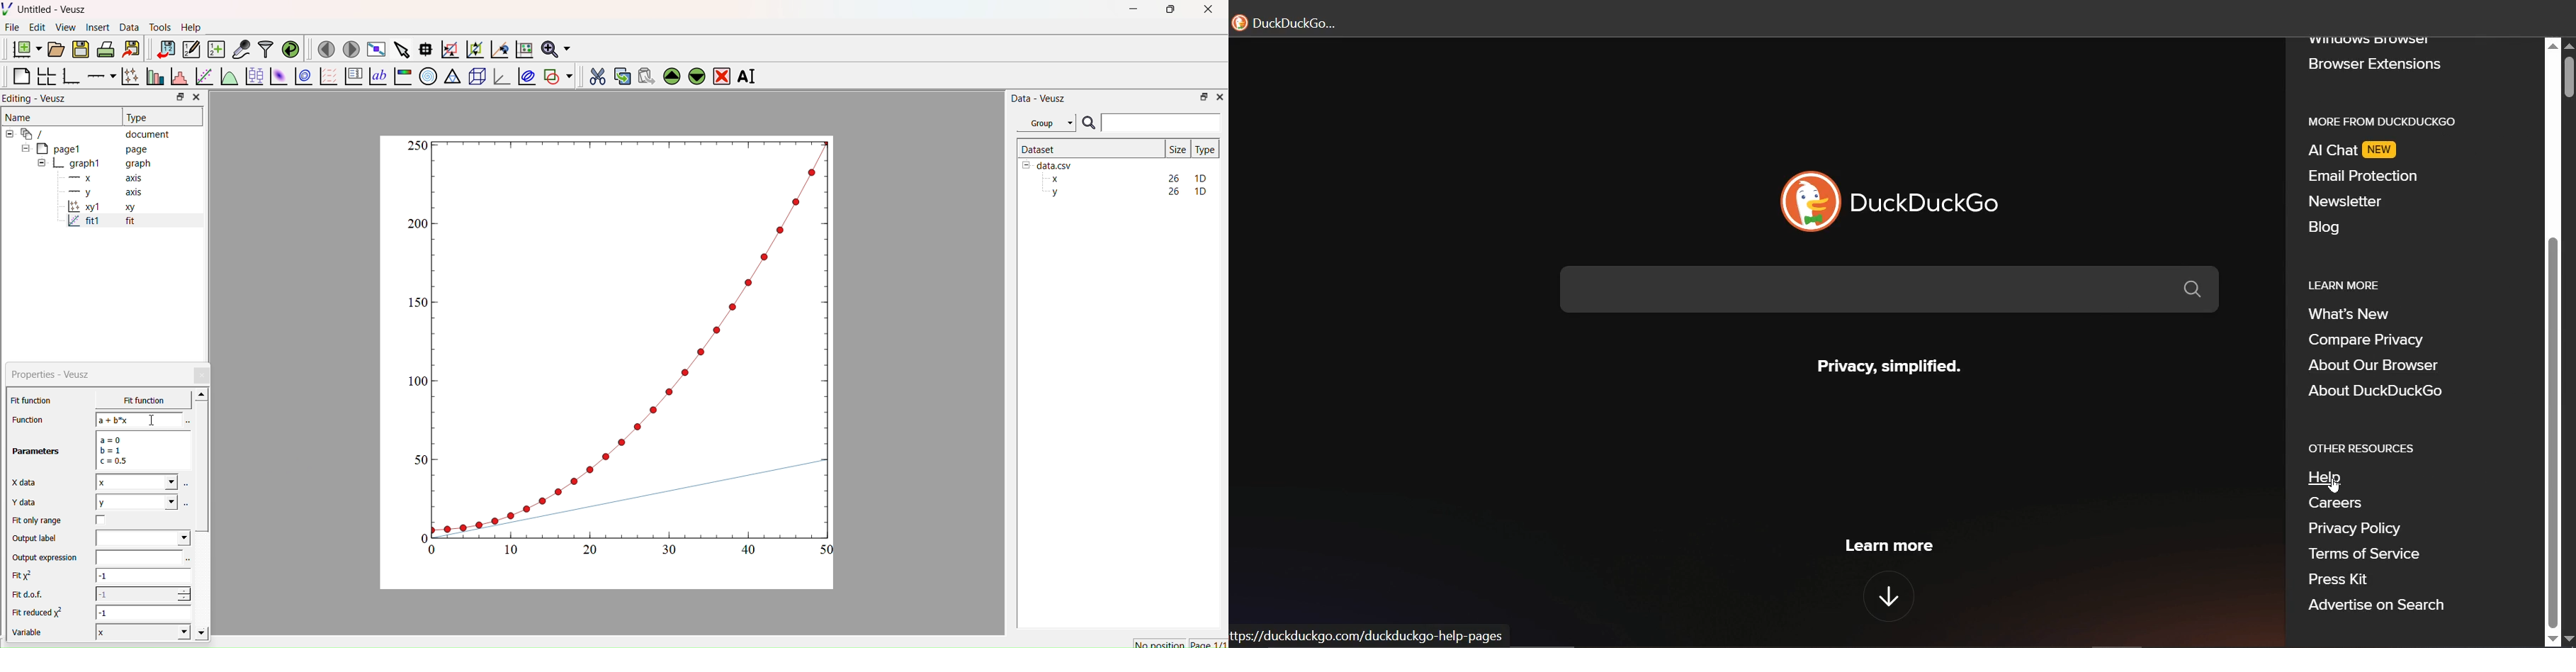  Describe the element at coordinates (129, 76) in the screenshot. I see `Plot points with lines and errorbars` at that location.